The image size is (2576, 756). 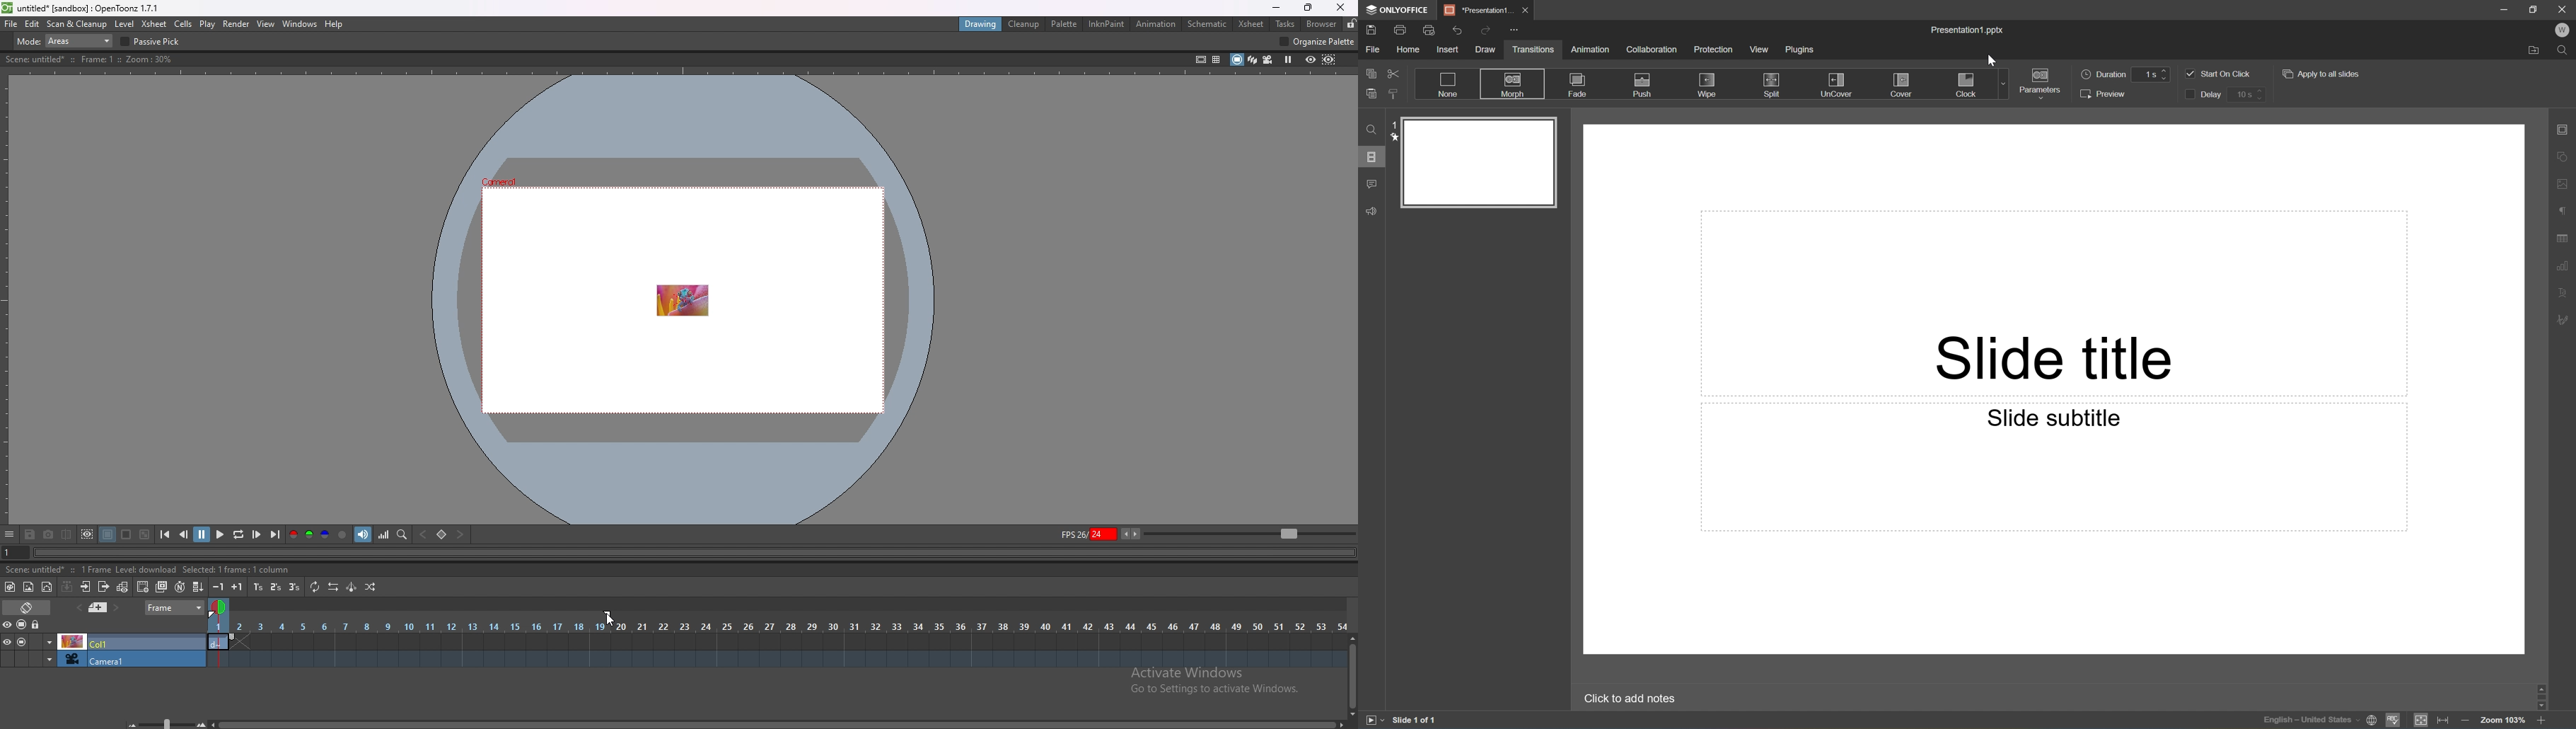 What do you see at coordinates (352, 586) in the screenshot?
I see `swing` at bounding box center [352, 586].